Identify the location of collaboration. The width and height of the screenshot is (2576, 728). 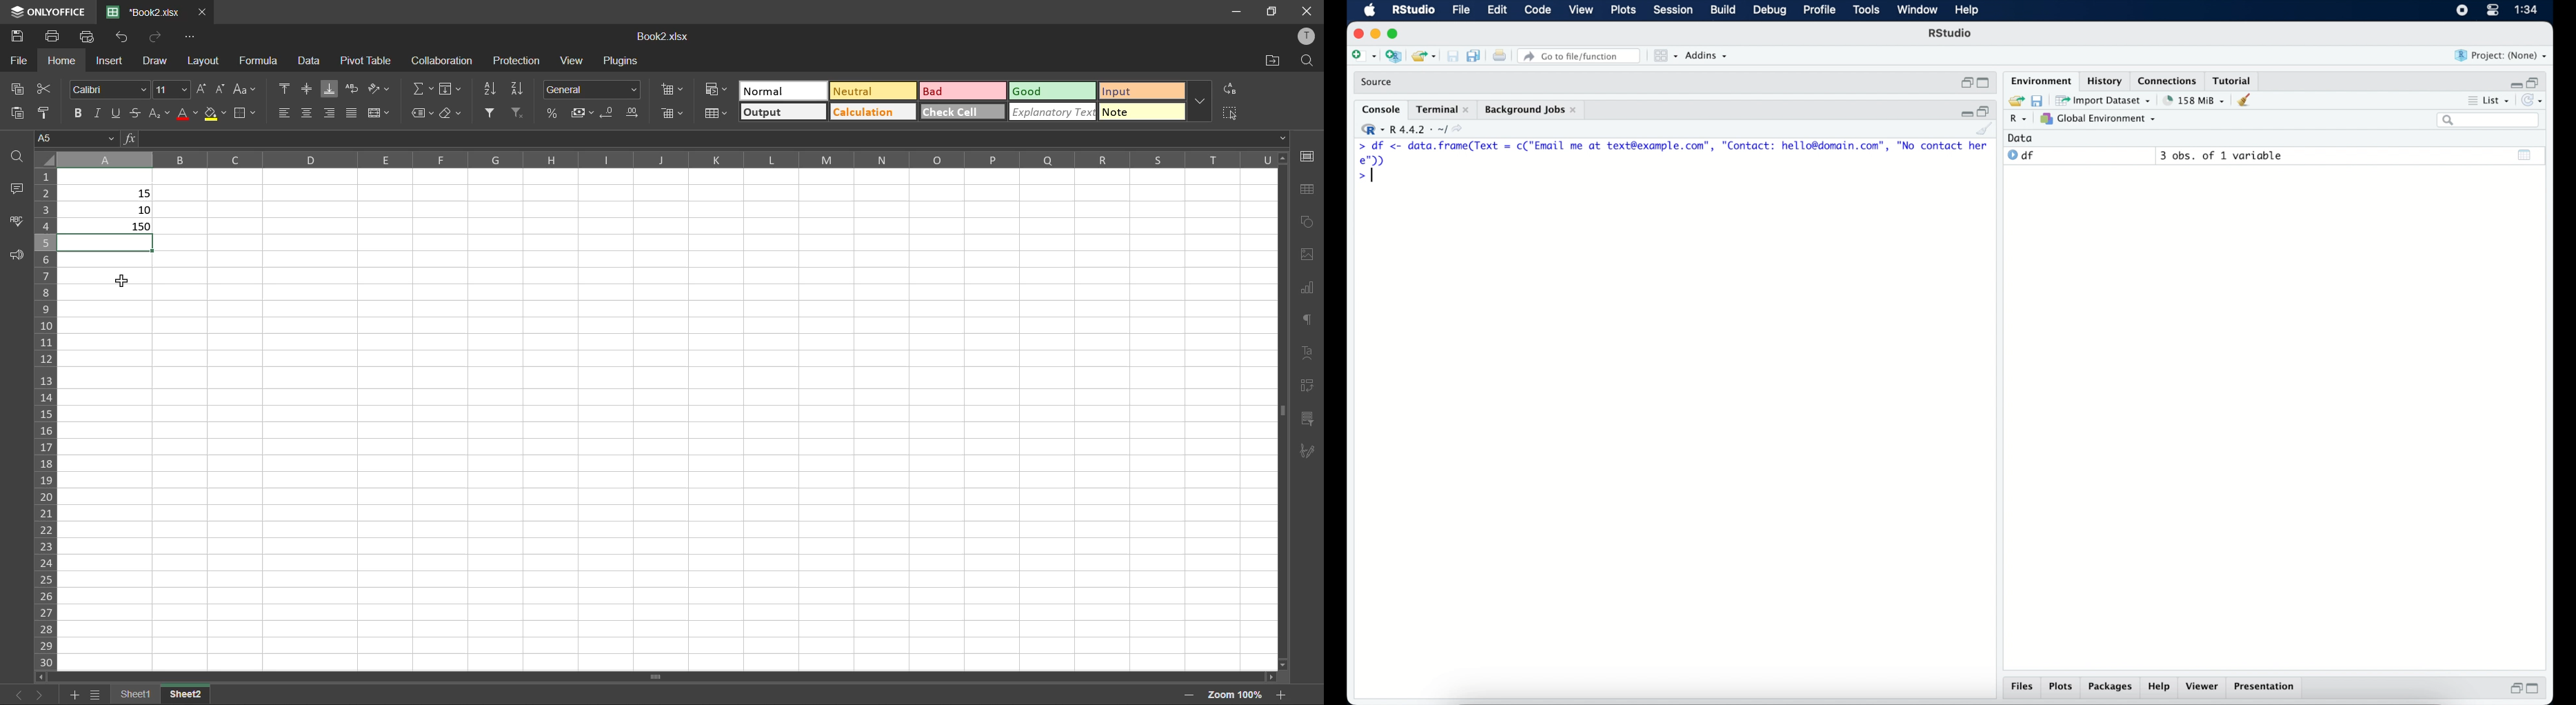
(441, 61).